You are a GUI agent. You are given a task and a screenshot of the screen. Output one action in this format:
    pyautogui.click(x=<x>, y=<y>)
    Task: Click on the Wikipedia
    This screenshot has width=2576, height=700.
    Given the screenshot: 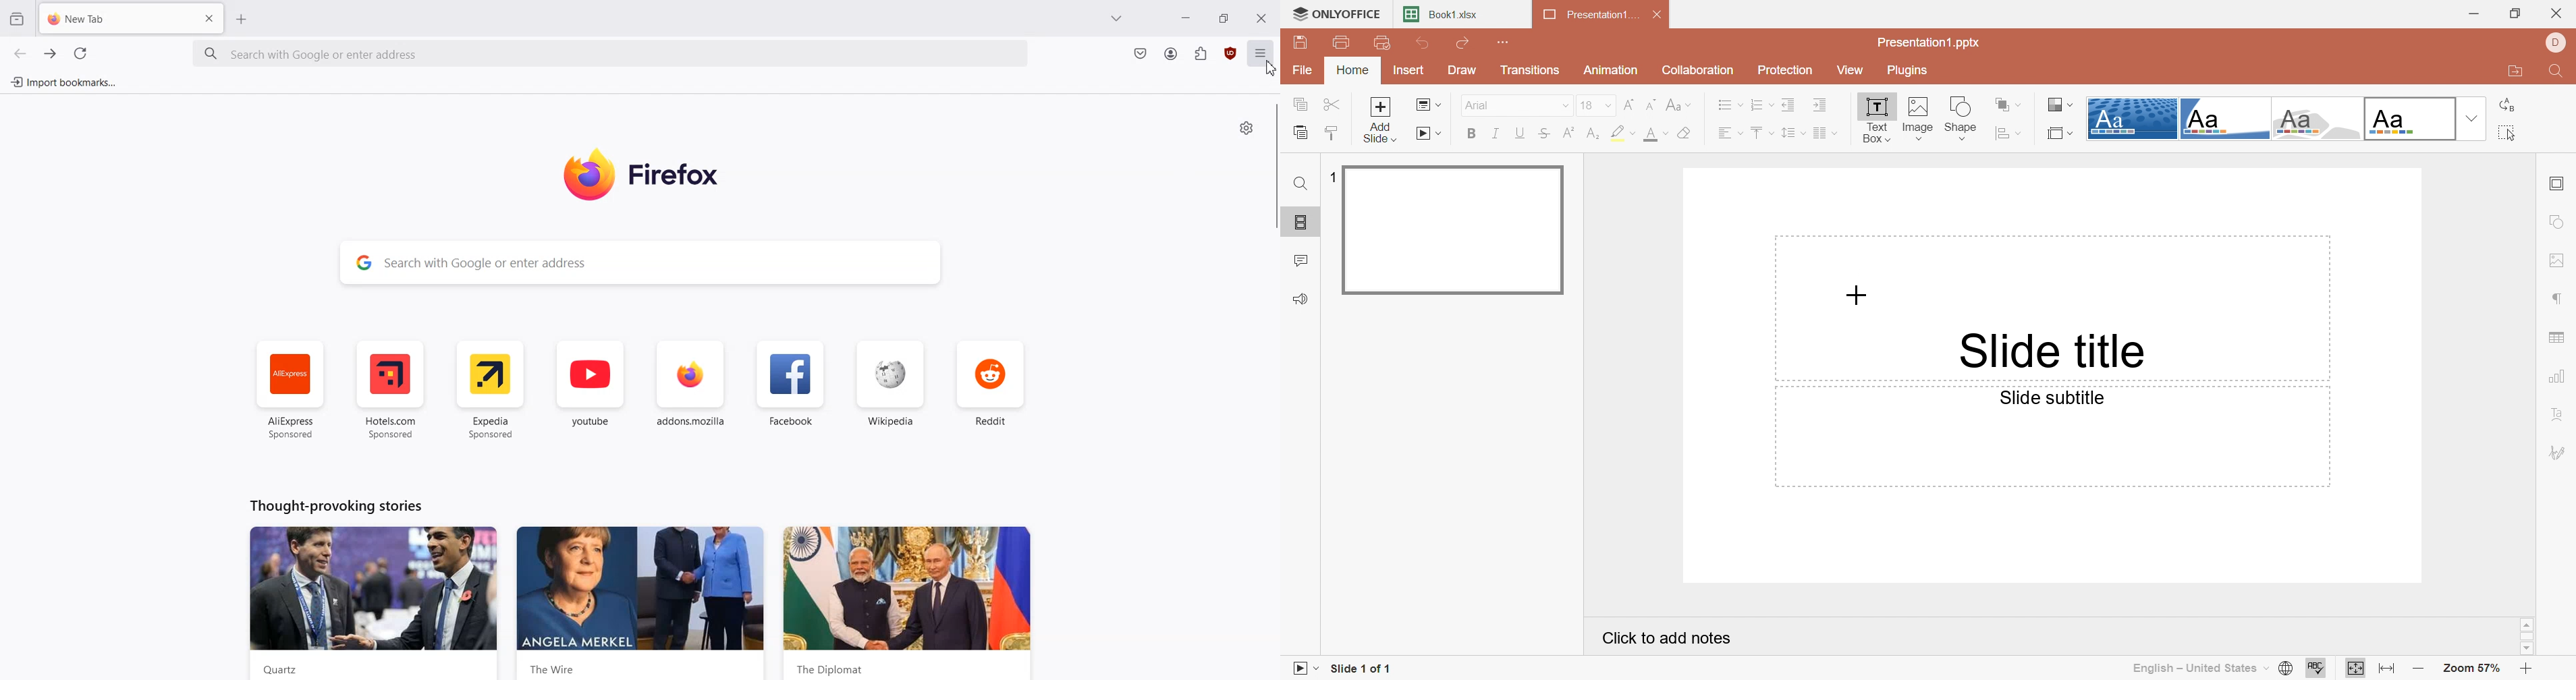 What is the action you would take?
    pyautogui.click(x=891, y=390)
    